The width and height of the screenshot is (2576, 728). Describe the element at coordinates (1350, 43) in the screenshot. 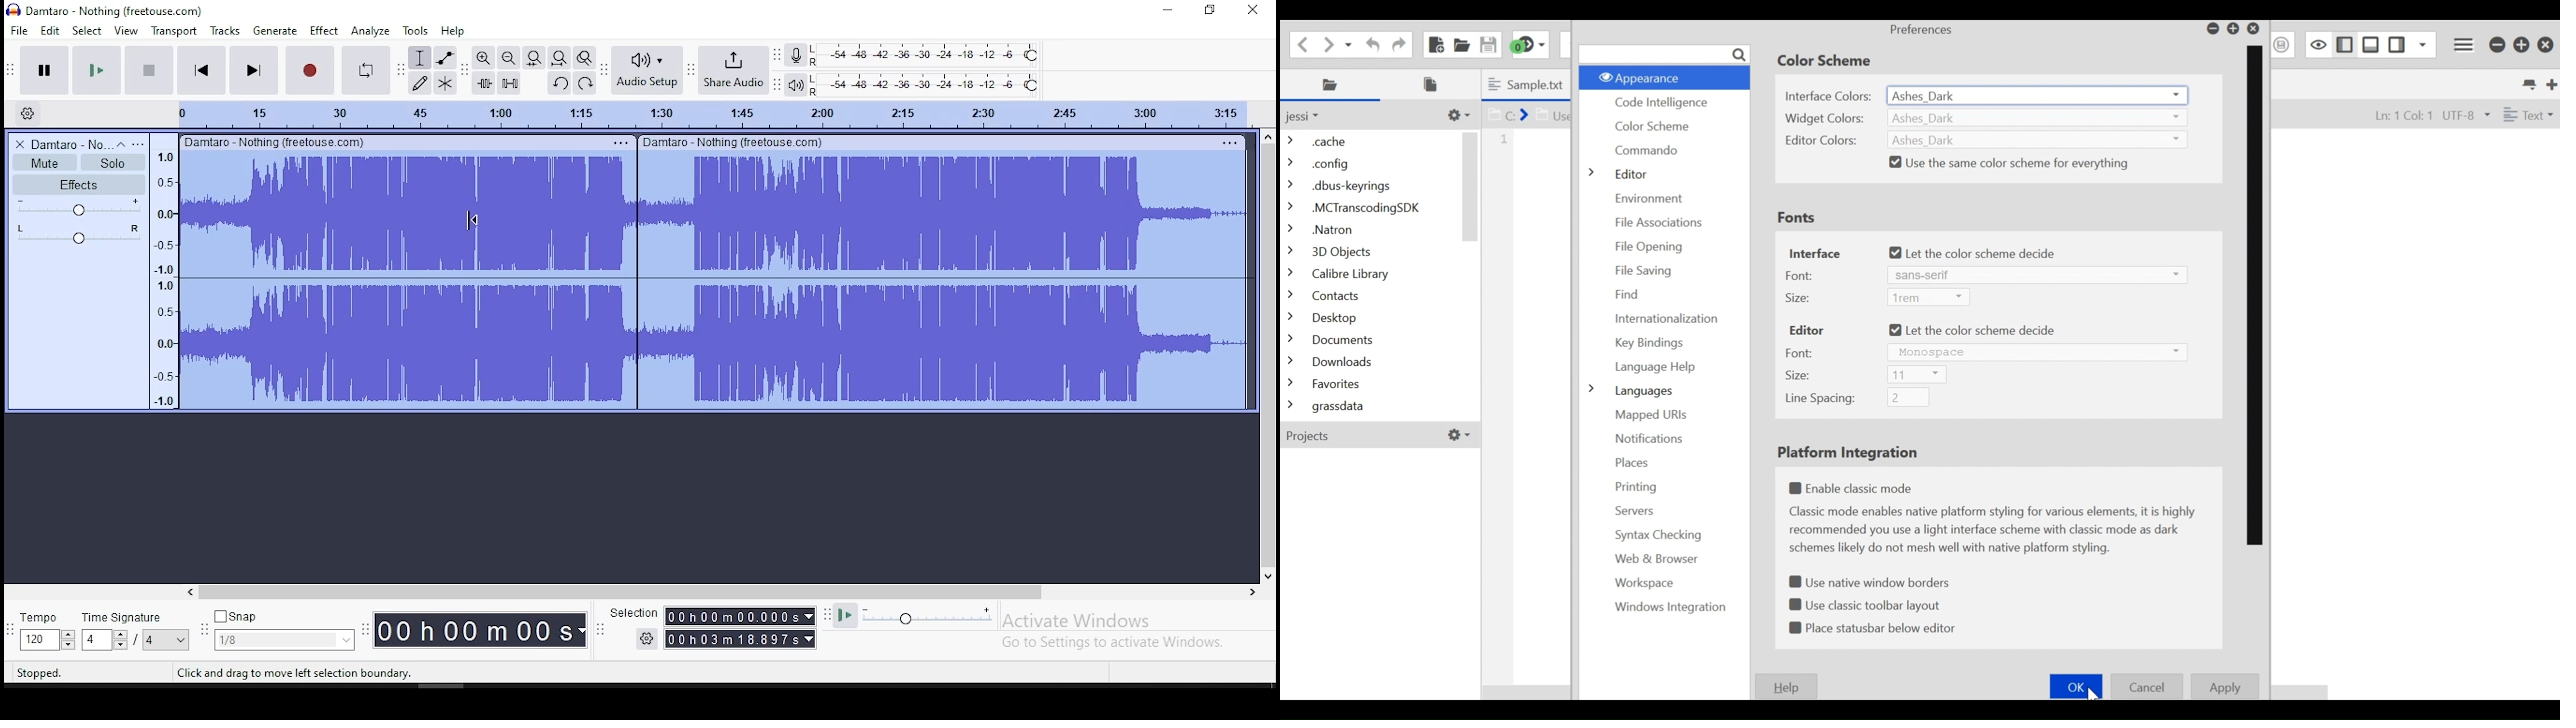

I see `Recent locations` at that location.